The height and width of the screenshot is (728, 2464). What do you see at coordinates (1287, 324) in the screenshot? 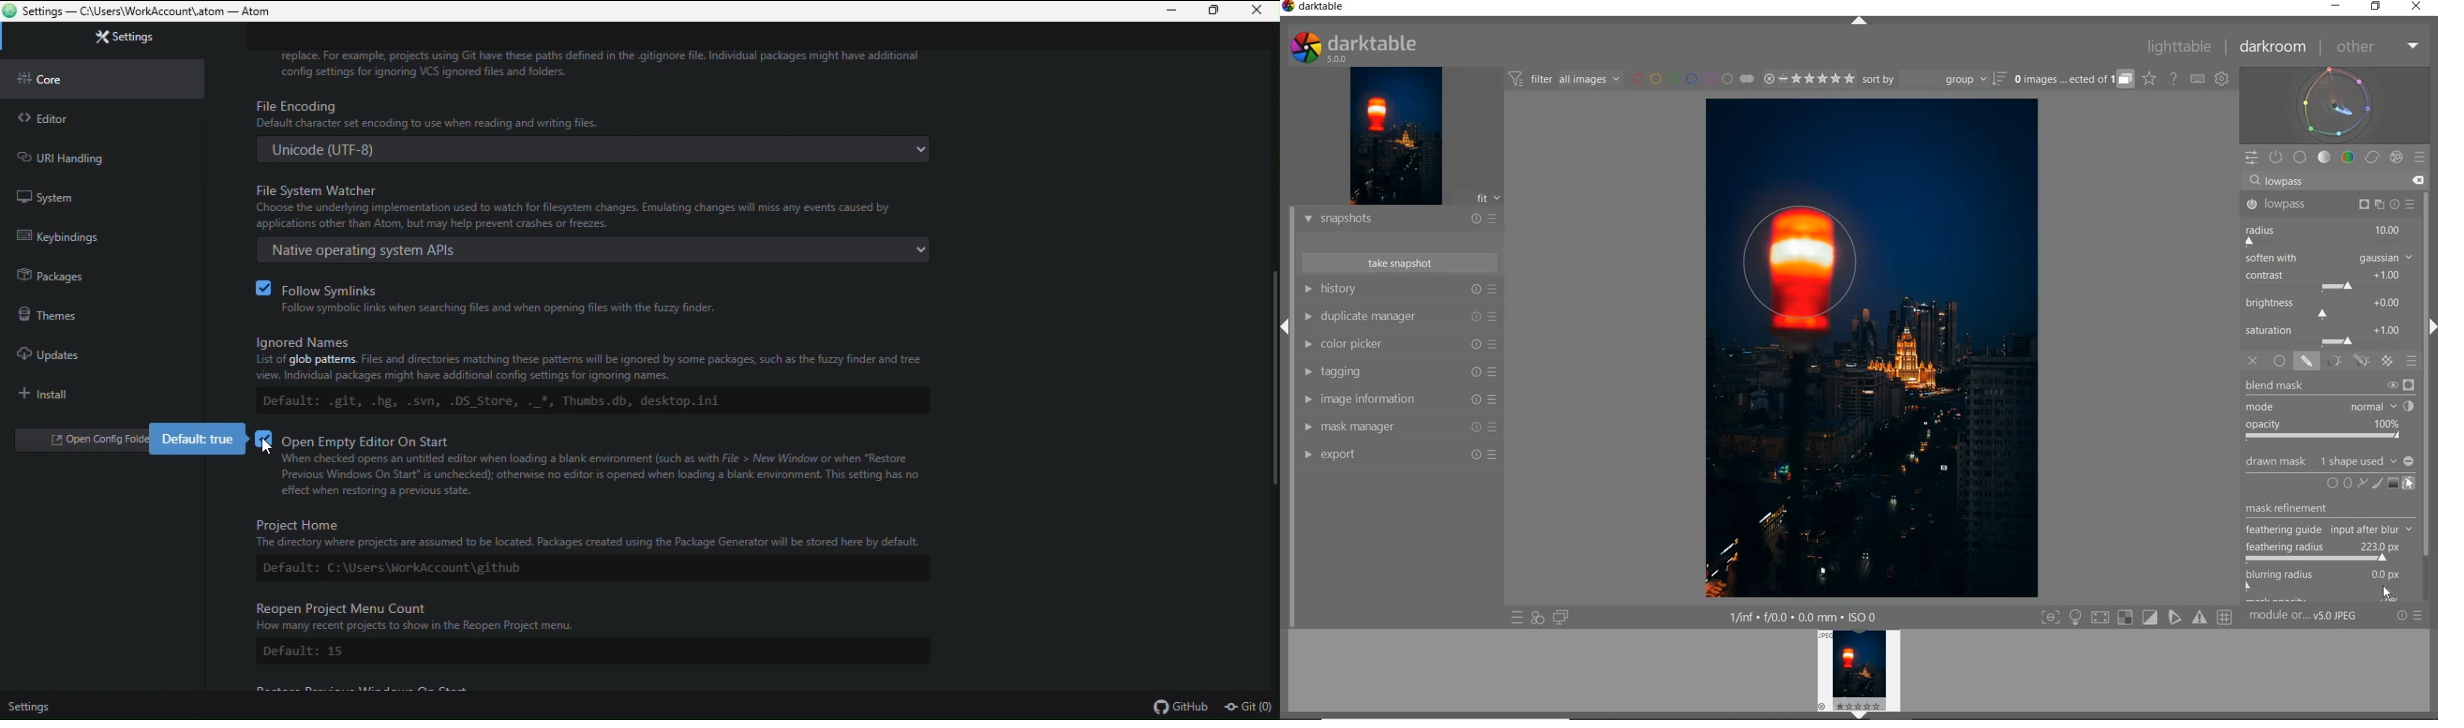
I see `EXPAND/COLLAPSE` at bounding box center [1287, 324].